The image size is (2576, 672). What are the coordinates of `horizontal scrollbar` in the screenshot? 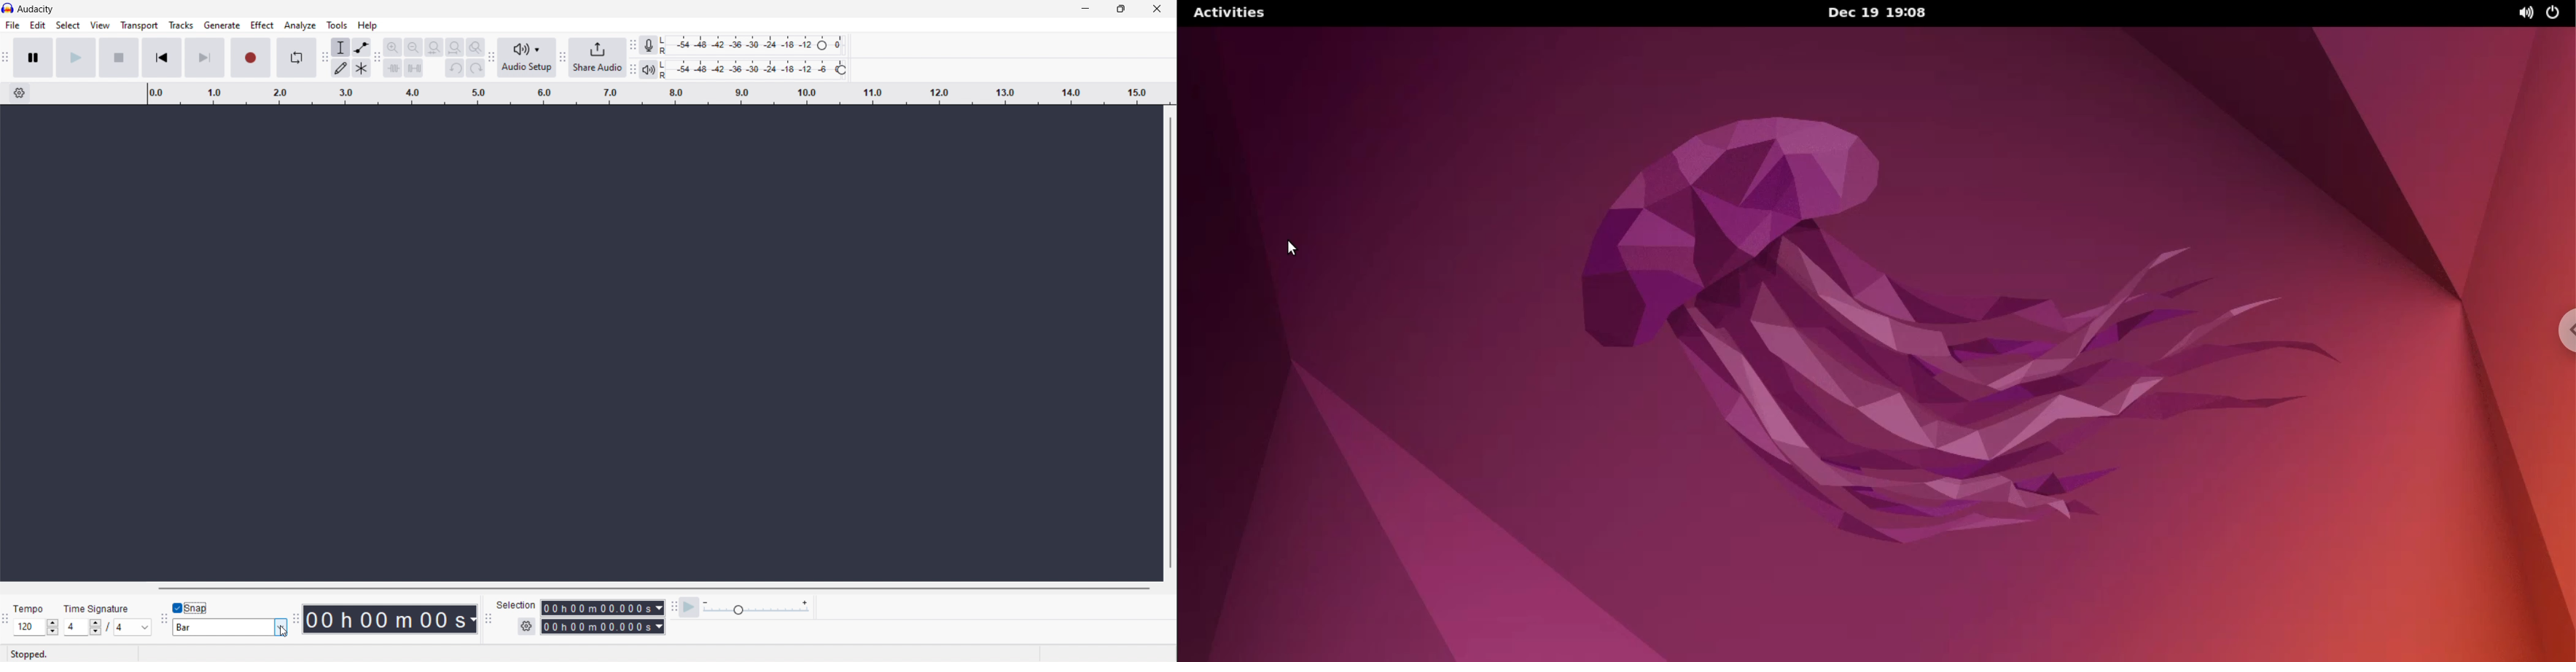 It's located at (650, 587).